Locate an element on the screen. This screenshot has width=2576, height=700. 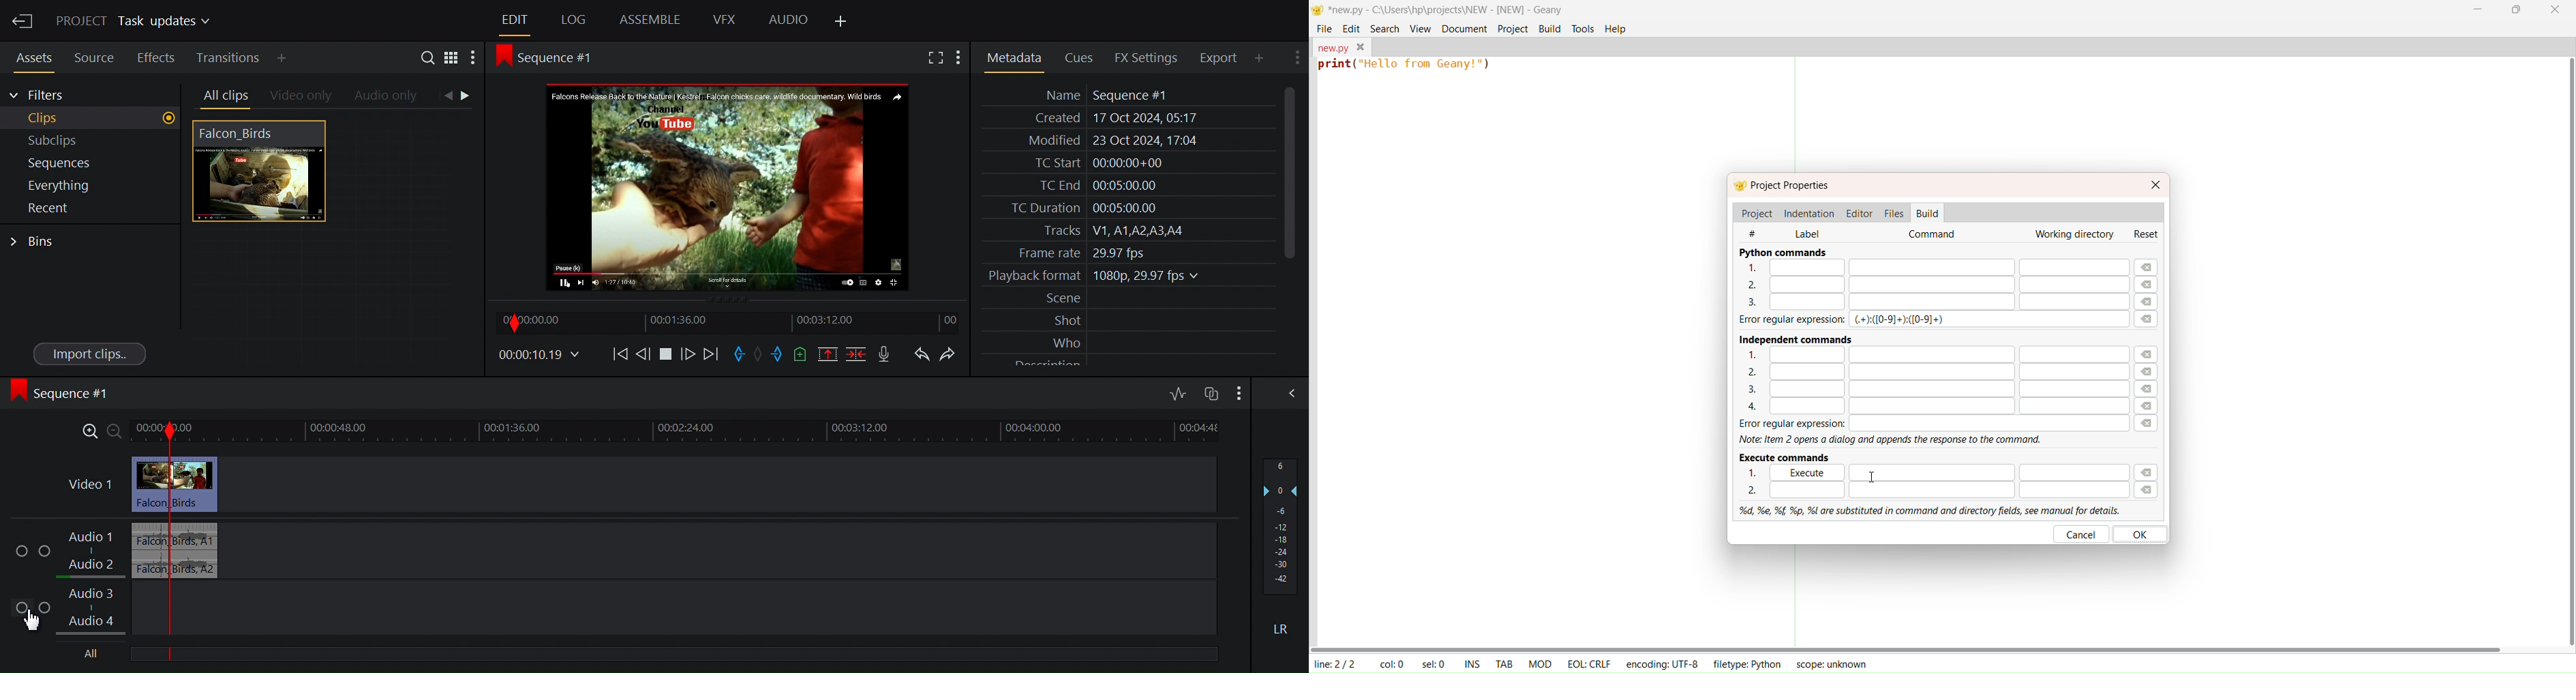
Created is located at coordinates (1125, 119).